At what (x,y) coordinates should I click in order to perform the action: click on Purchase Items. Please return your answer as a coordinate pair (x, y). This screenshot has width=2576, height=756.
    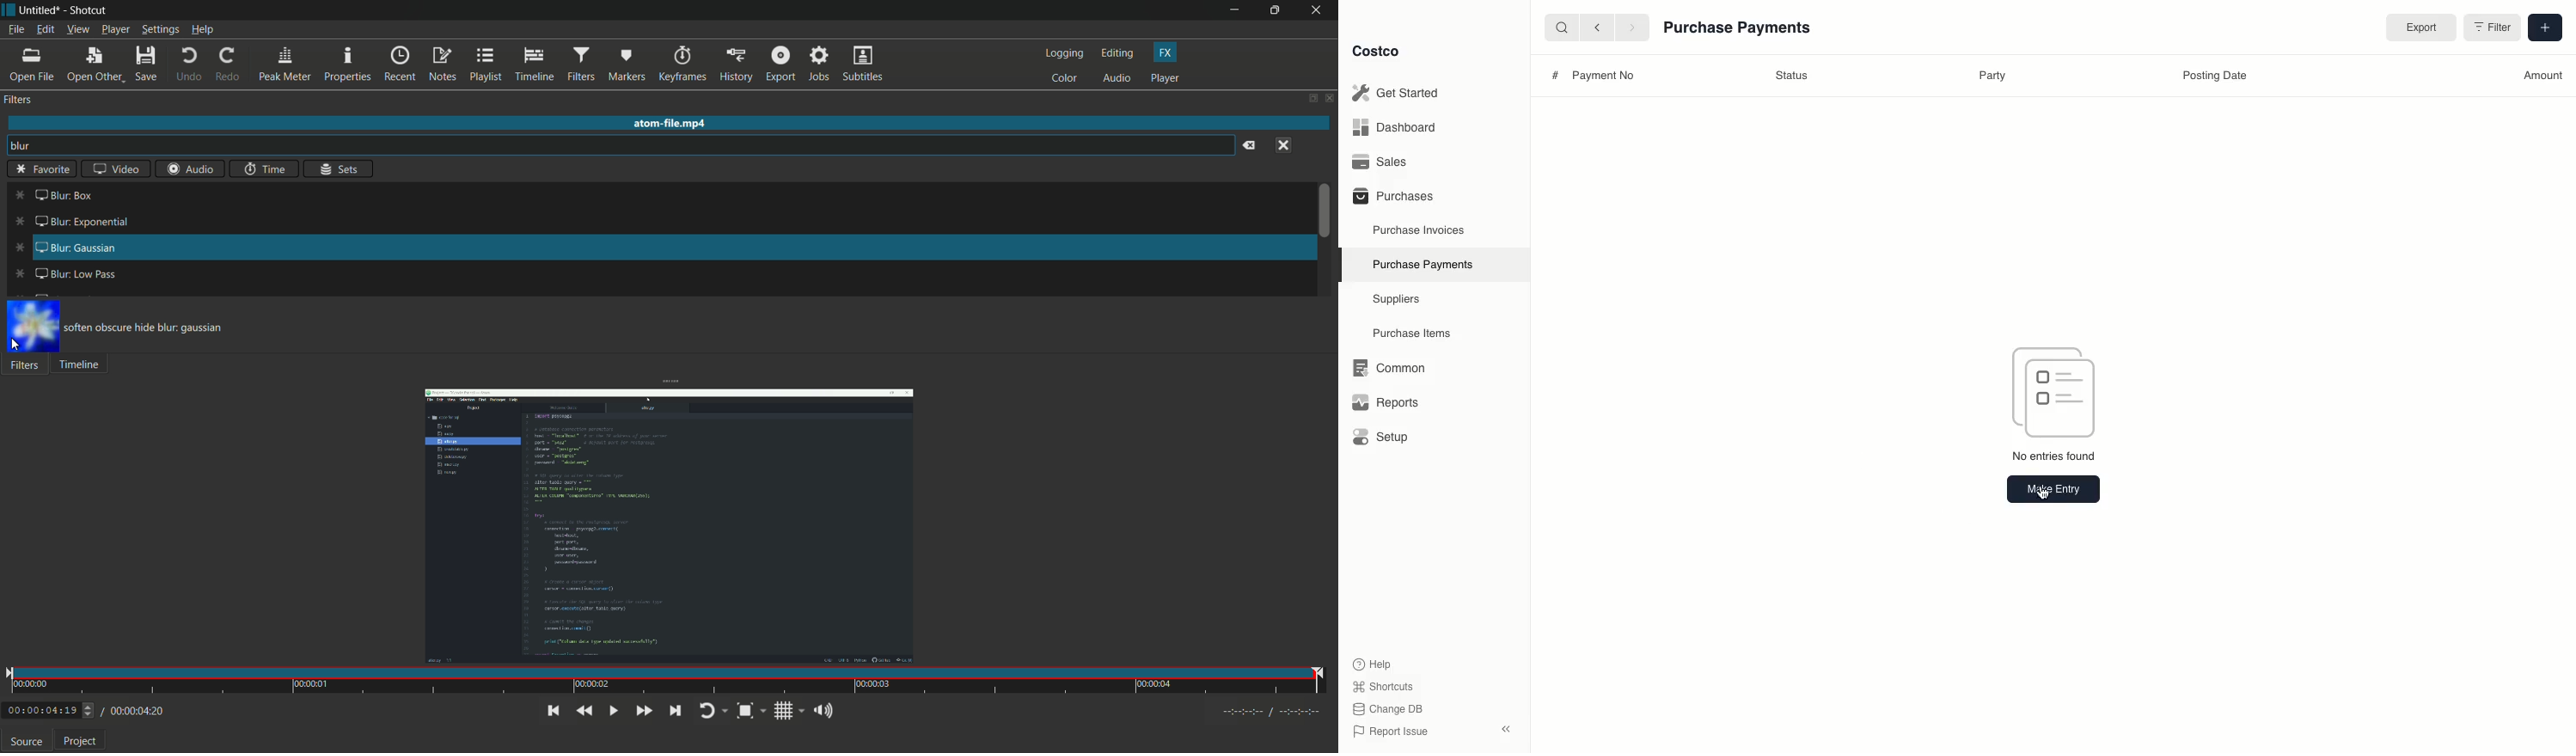
    Looking at the image, I should click on (1414, 334).